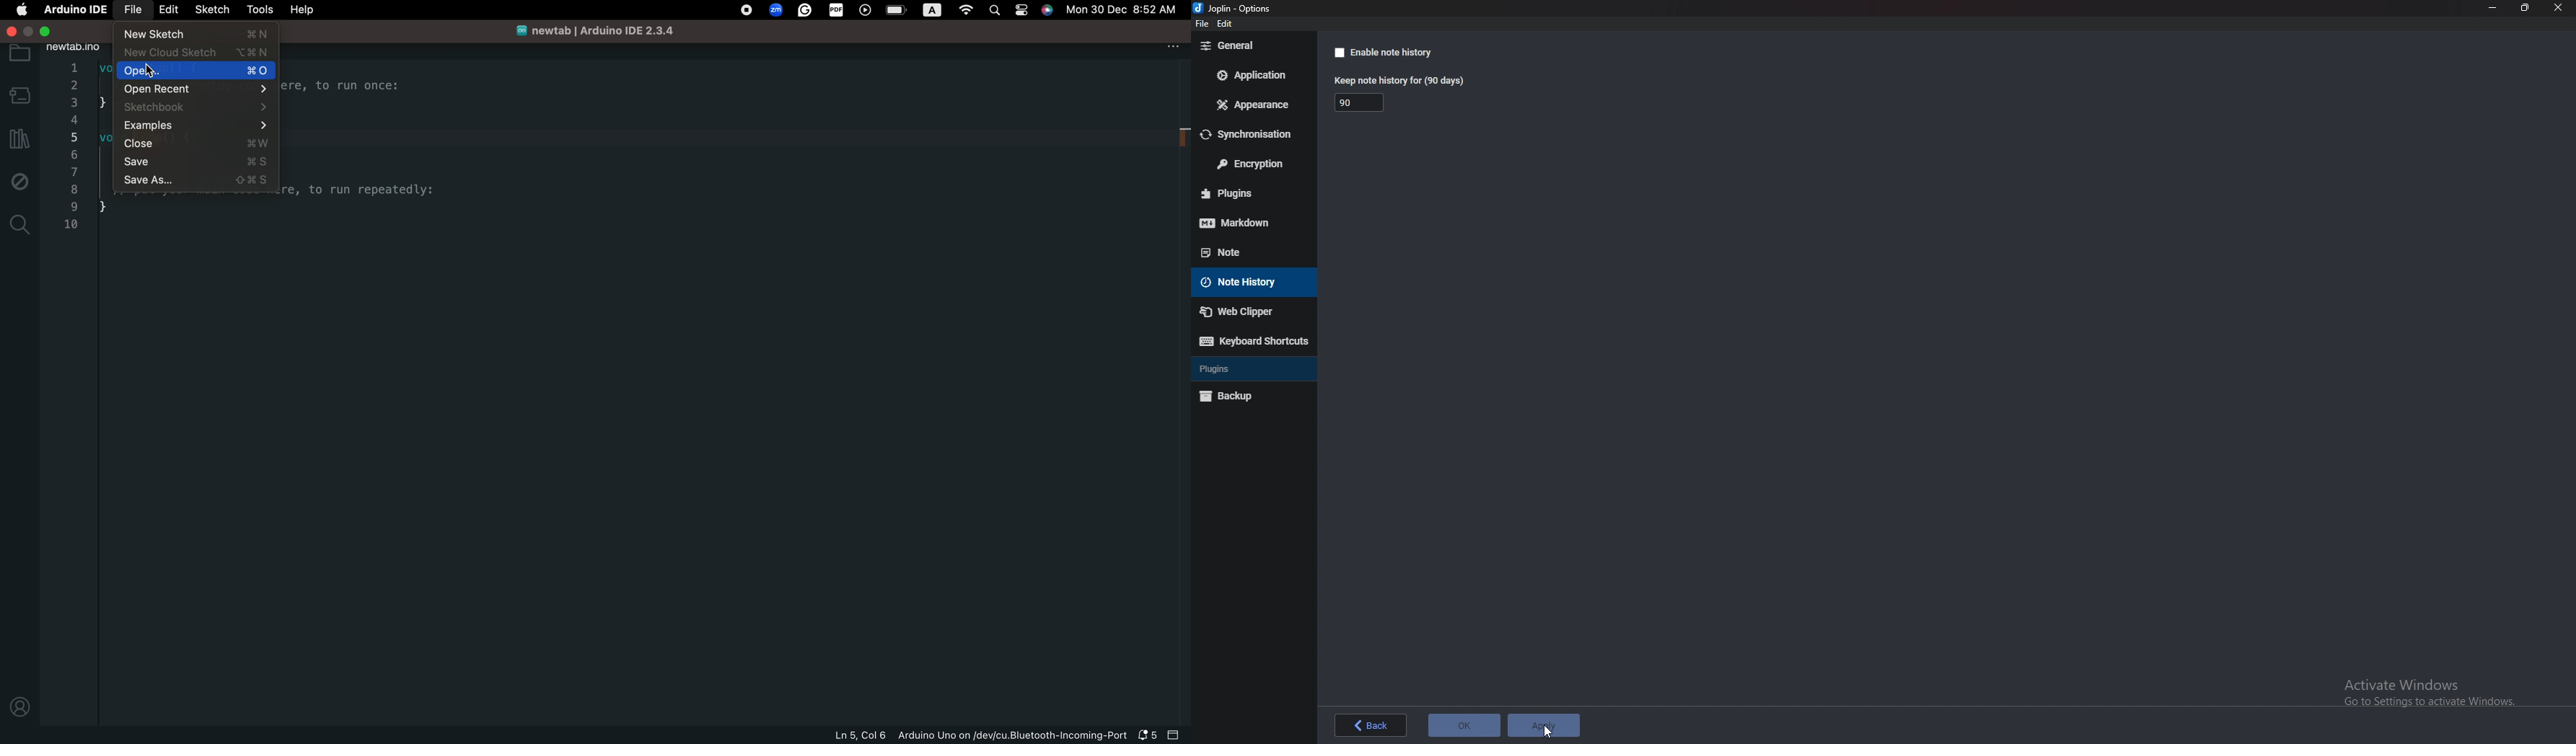 The width and height of the screenshot is (2576, 756). I want to click on Note history, so click(1254, 281).